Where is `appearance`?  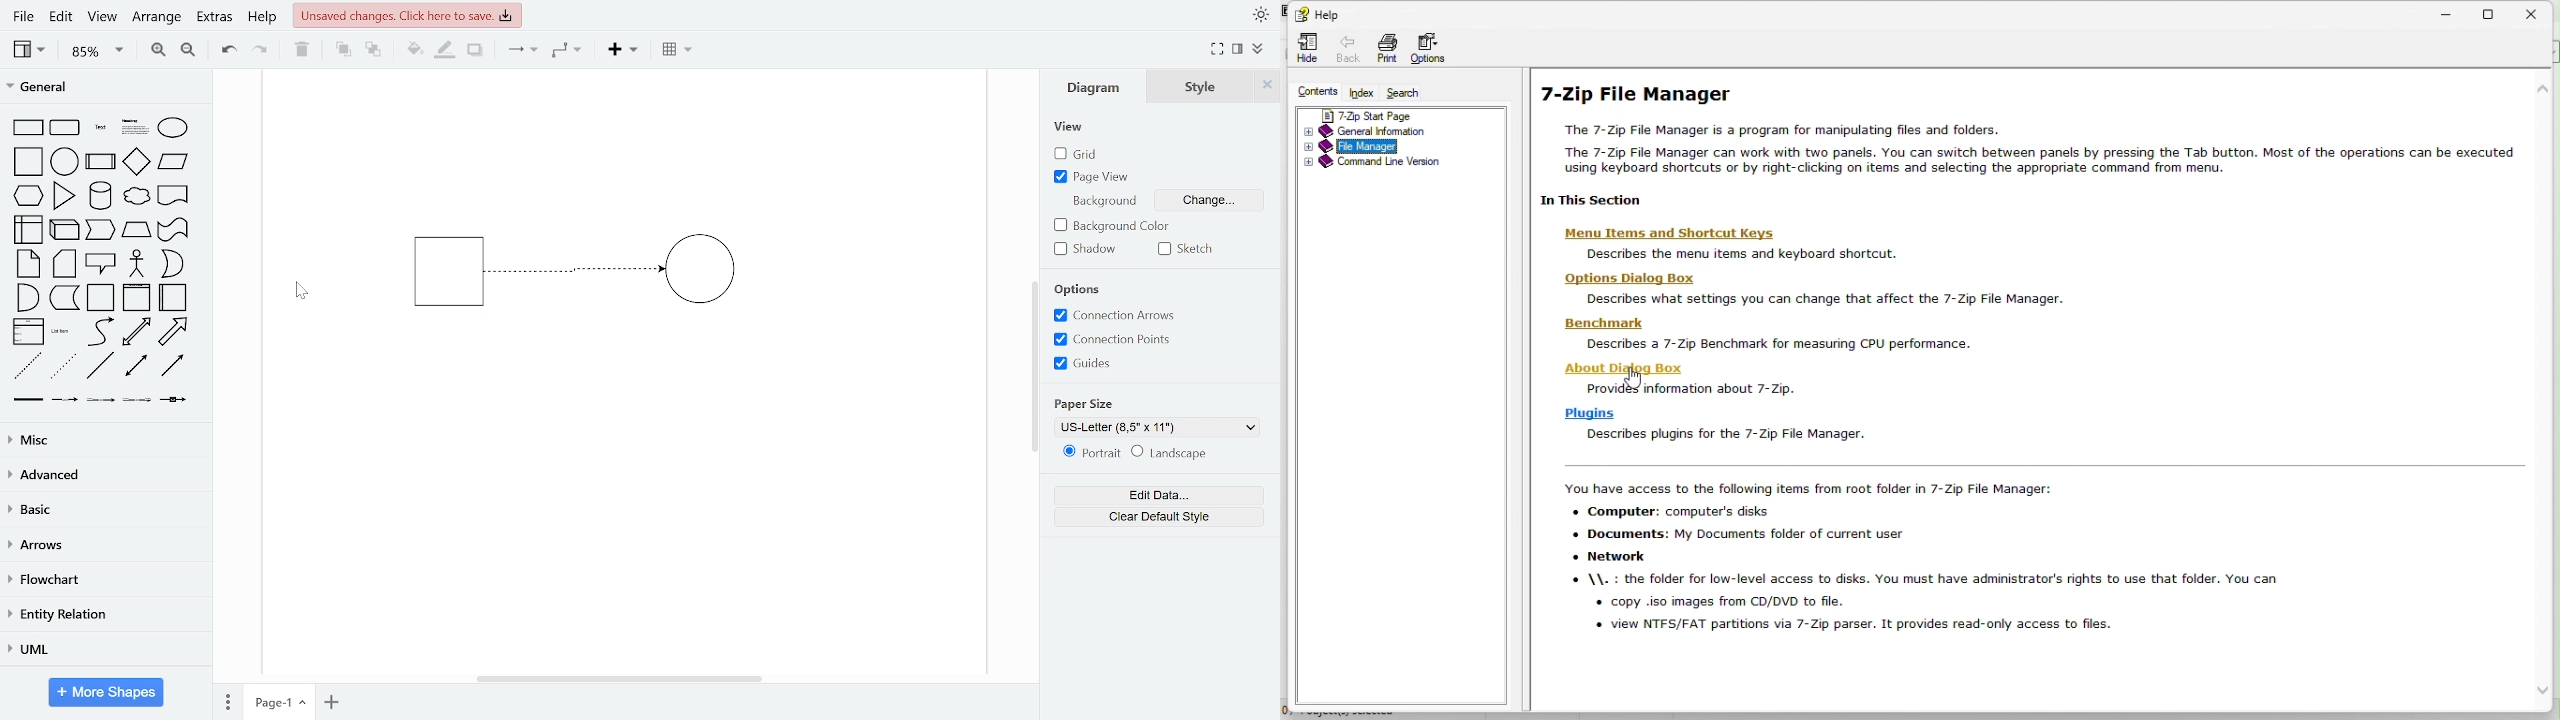
appearance is located at coordinates (1260, 15).